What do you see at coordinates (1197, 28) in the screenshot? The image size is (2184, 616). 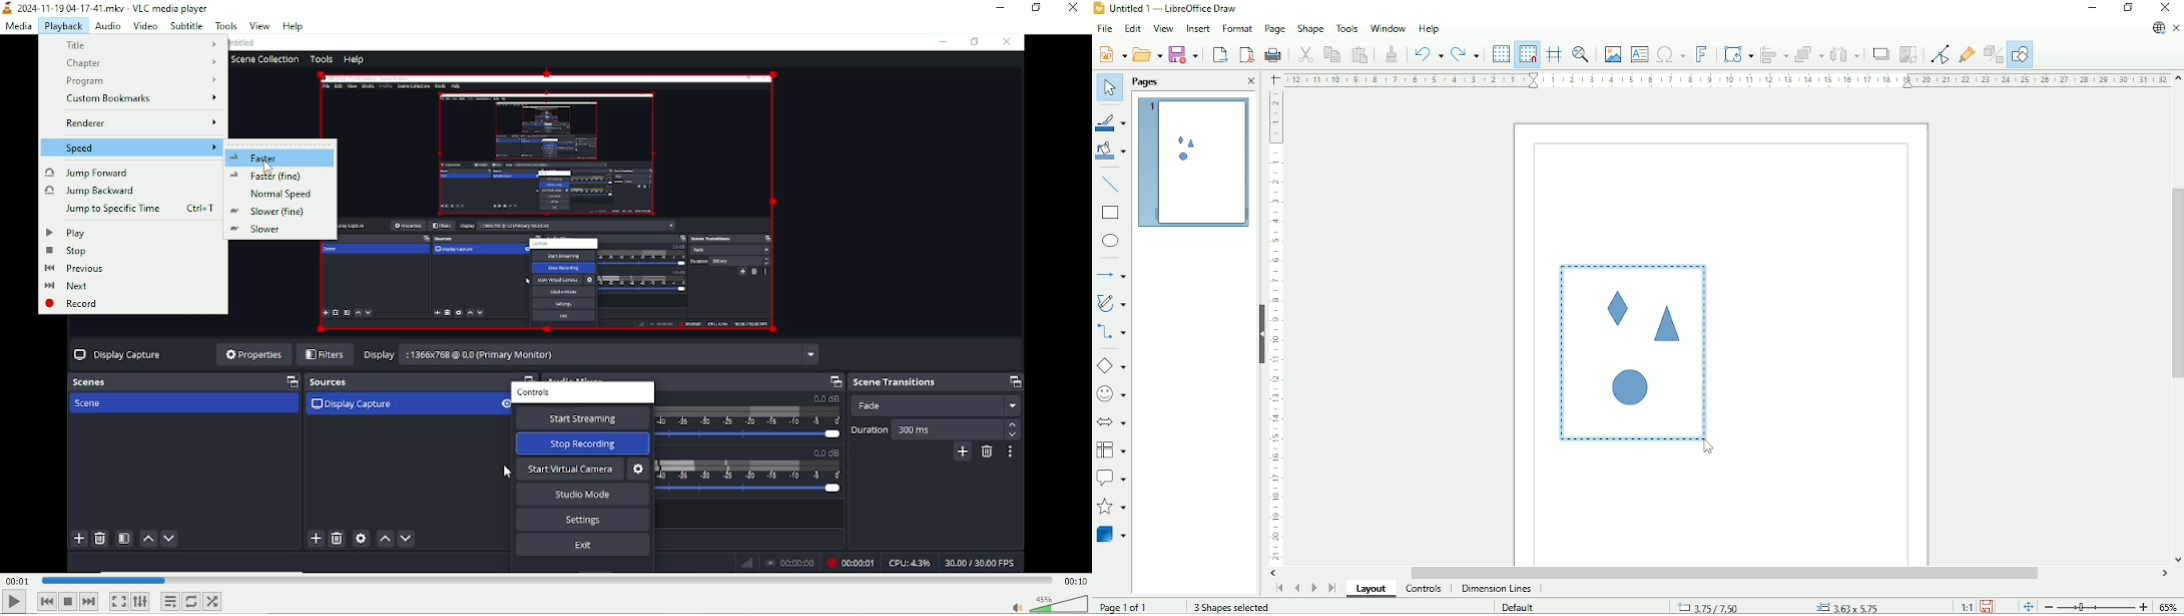 I see `Insert` at bounding box center [1197, 28].